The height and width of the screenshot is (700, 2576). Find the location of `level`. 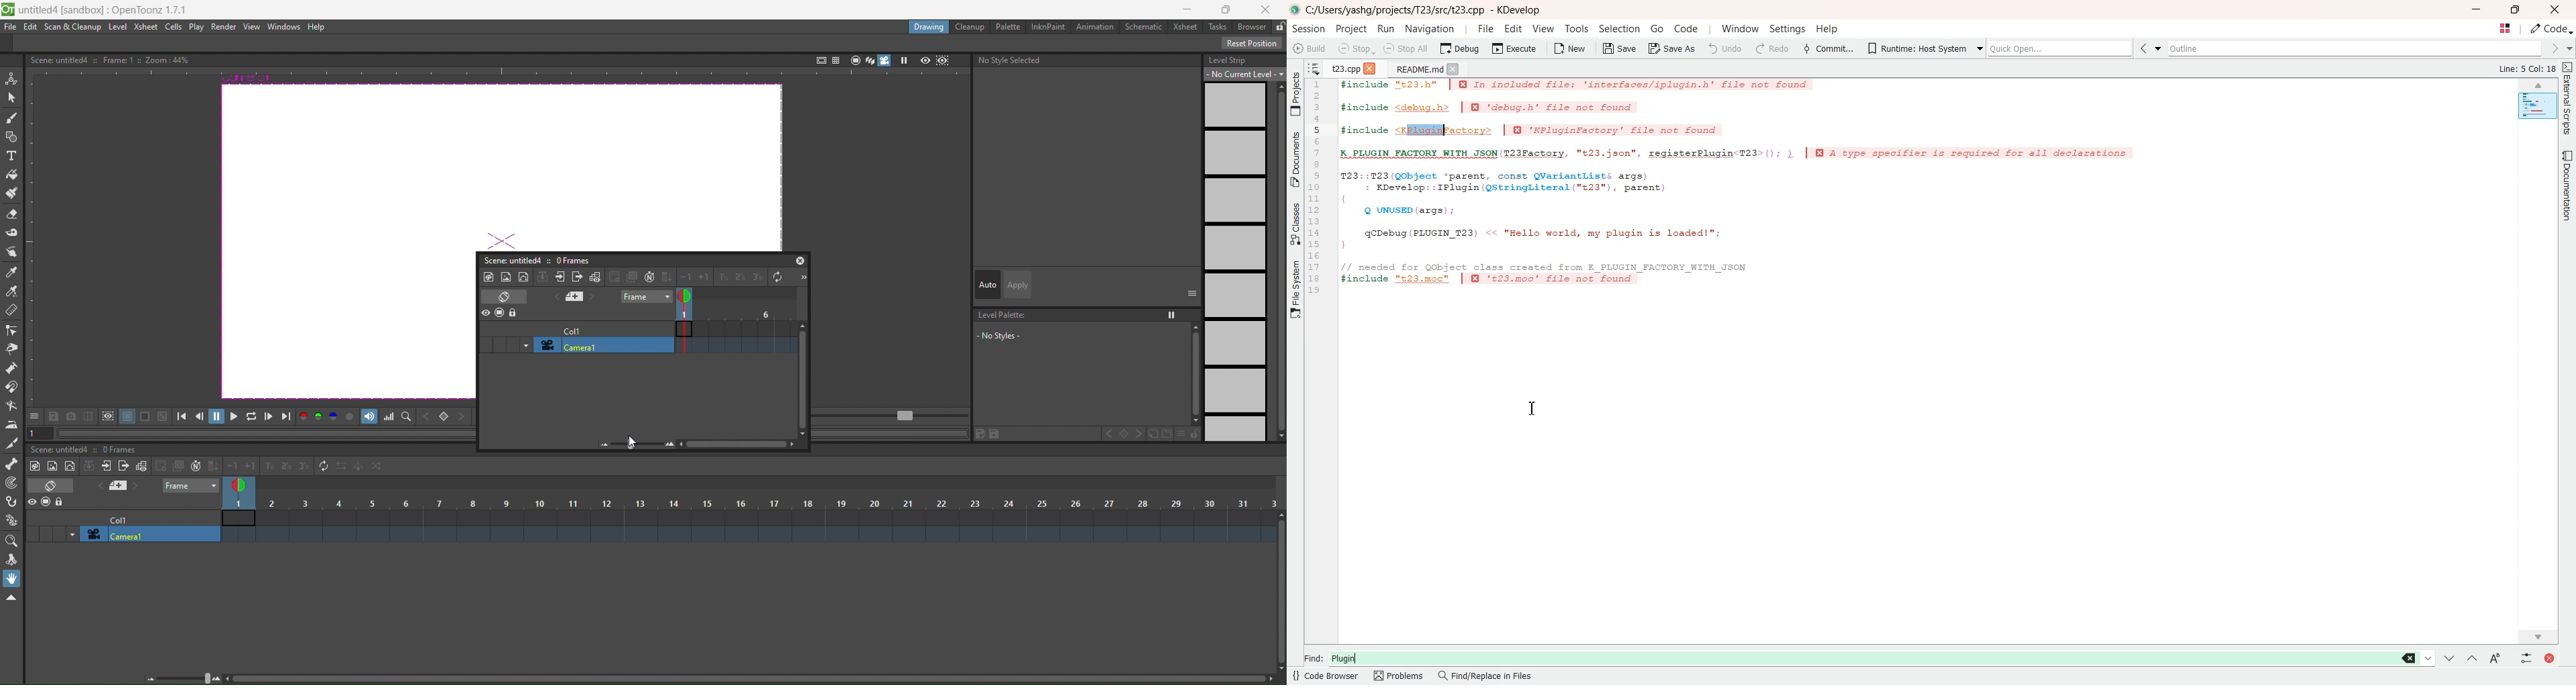

level is located at coordinates (119, 27).